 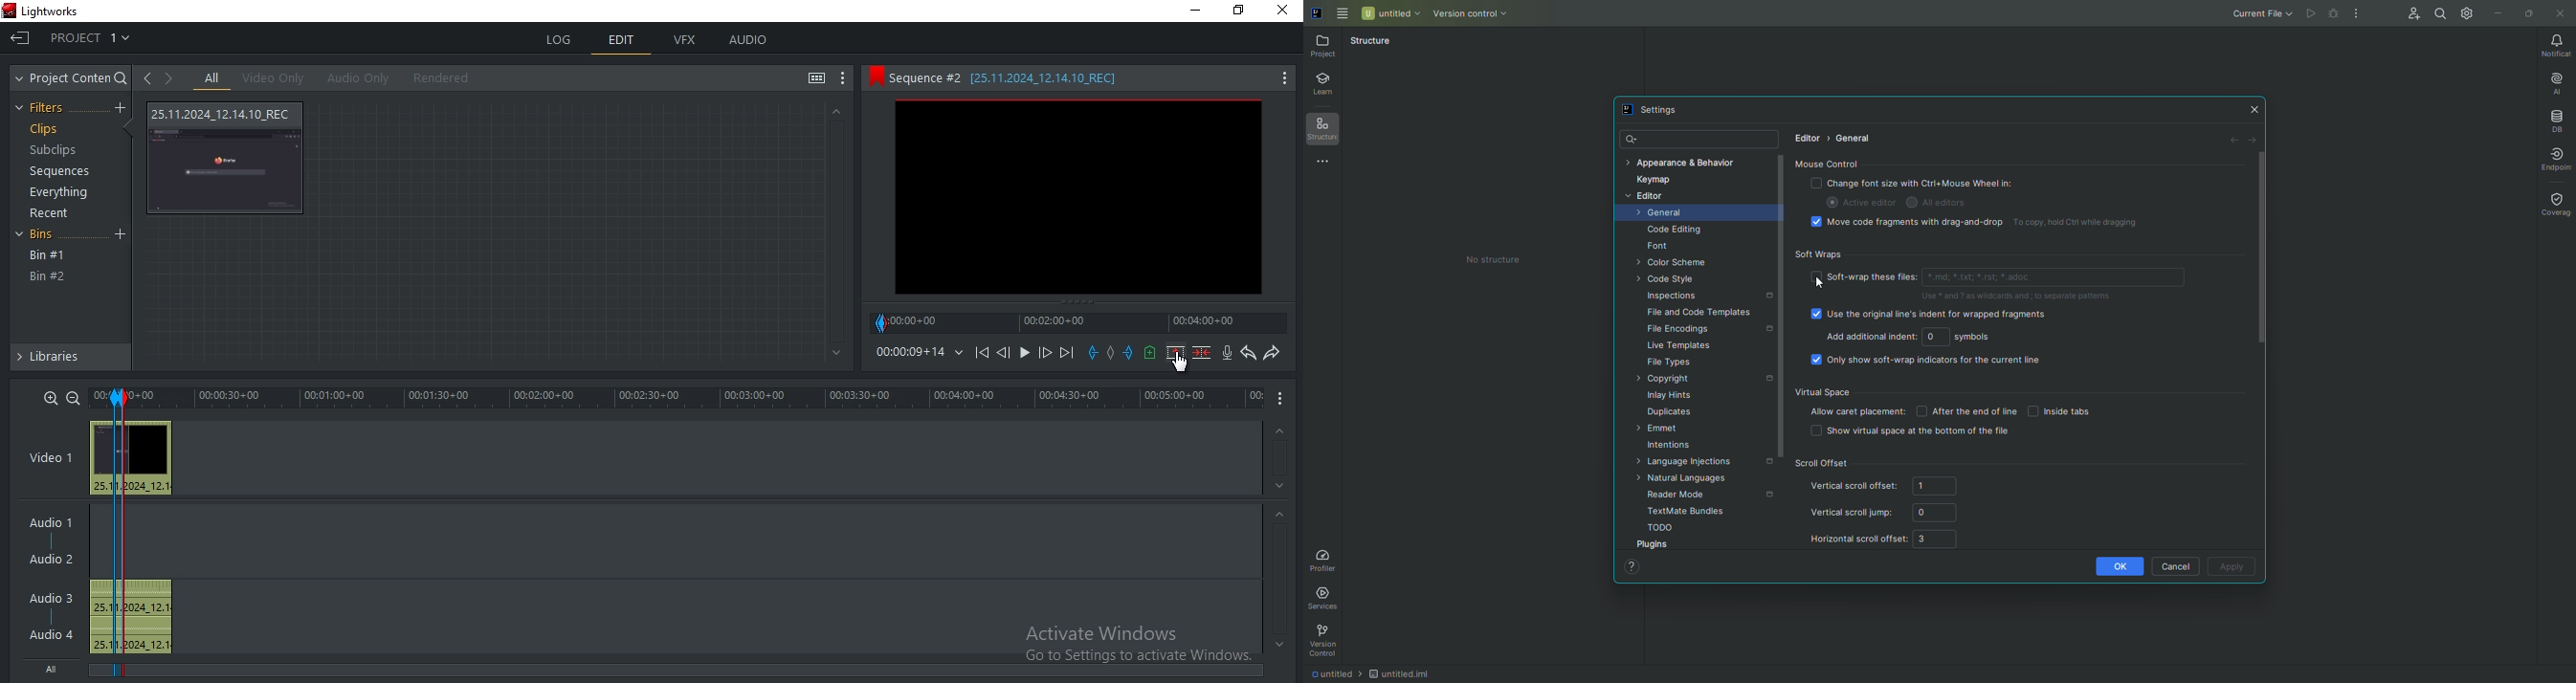 What do you see at coordinates (1057, 78) in the screenshot?
I see `sequence #2` at bounding box center [1057, 78].